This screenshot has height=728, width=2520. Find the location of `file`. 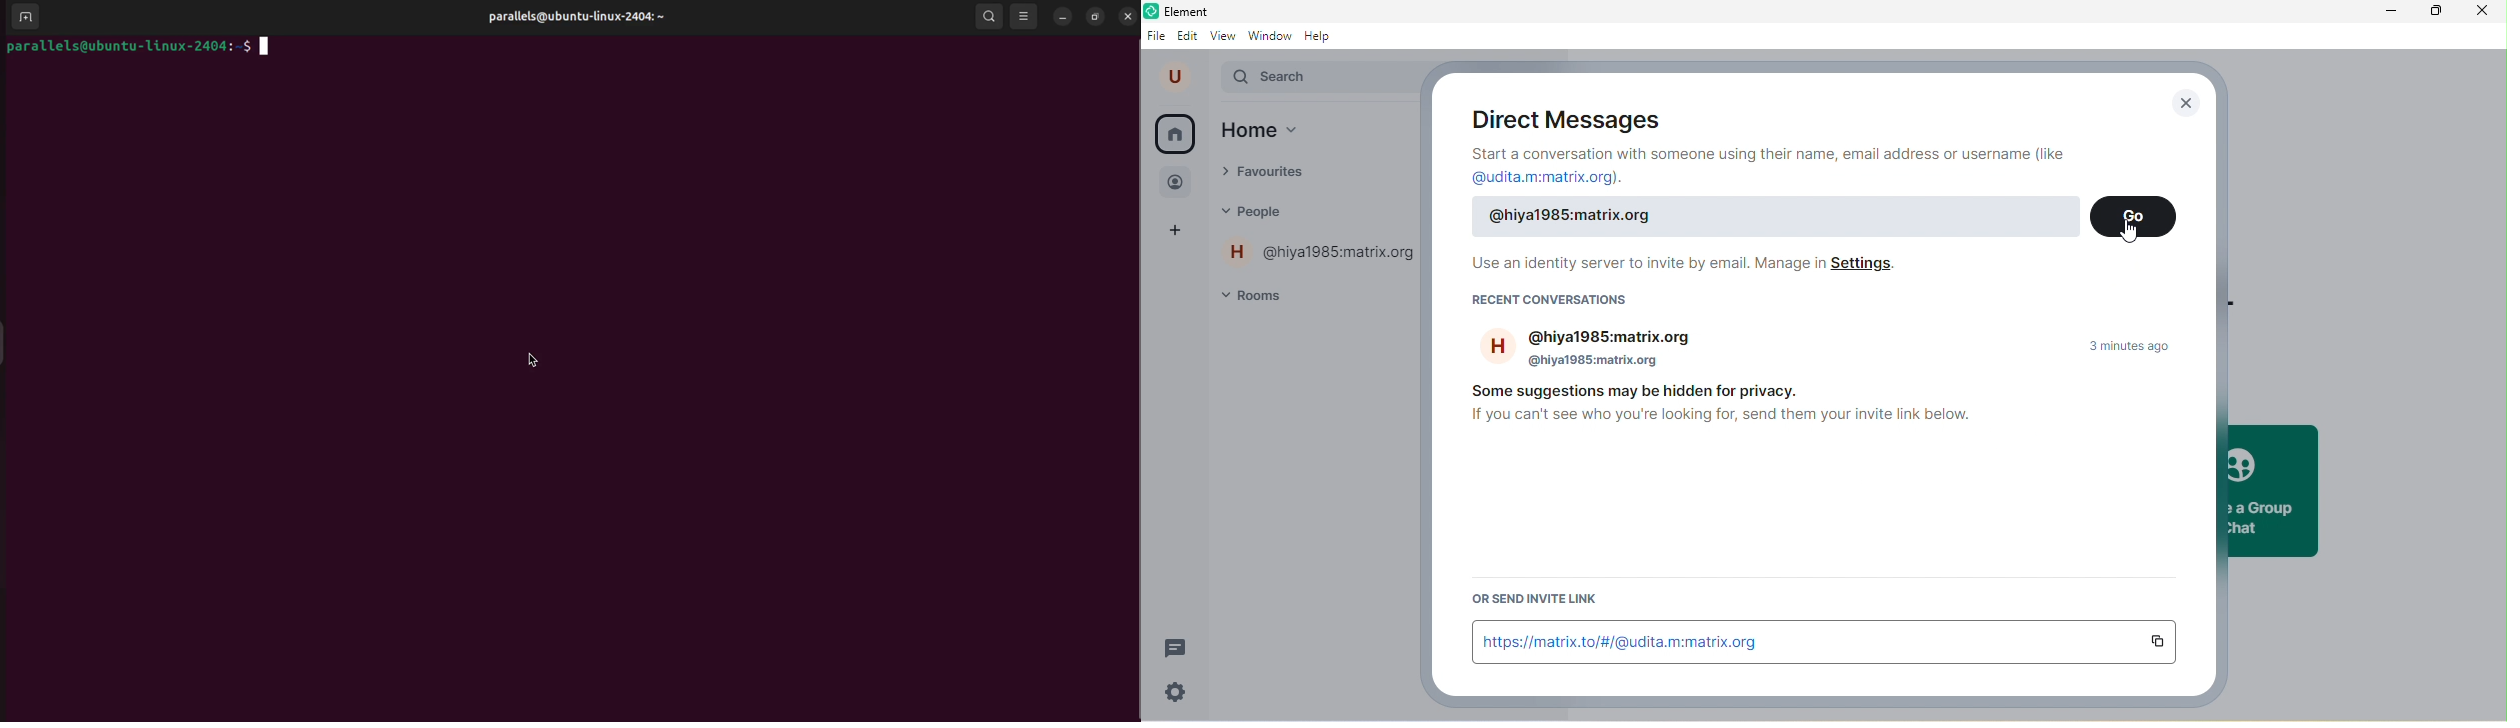

file is located at coordinates (1157, 34).